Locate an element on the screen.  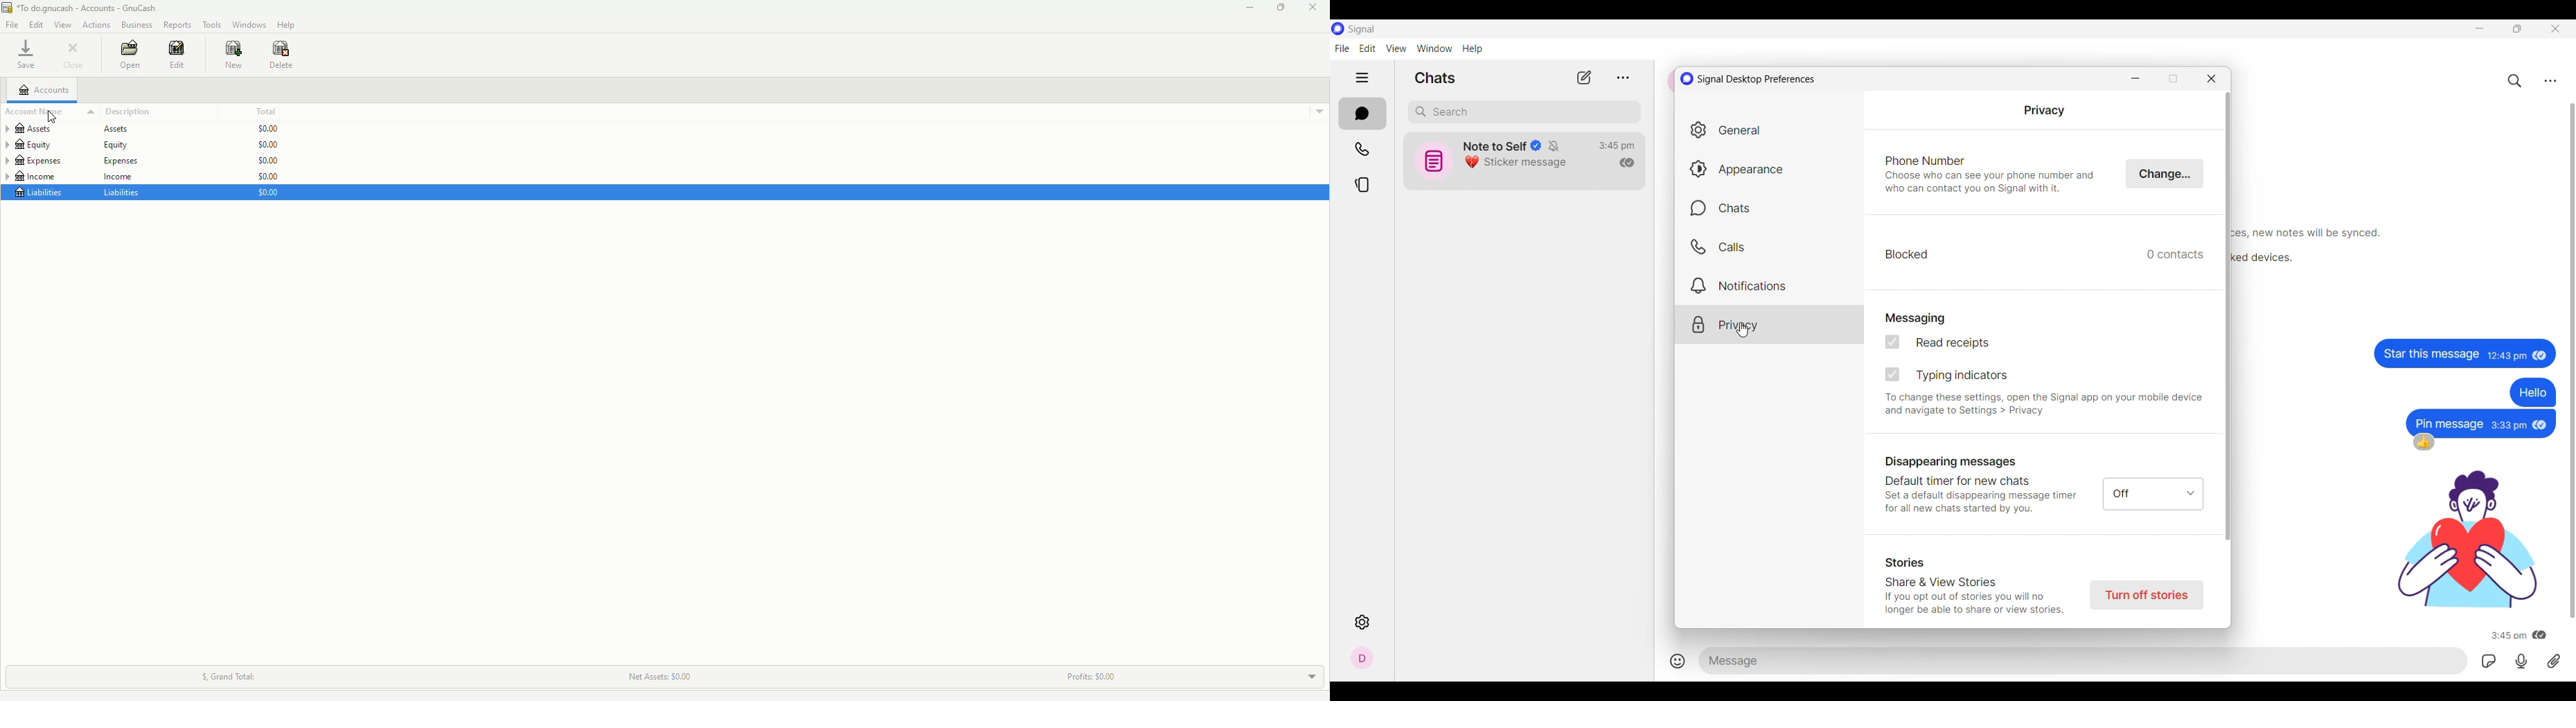
Software name is located at coordinates (1361, 30).